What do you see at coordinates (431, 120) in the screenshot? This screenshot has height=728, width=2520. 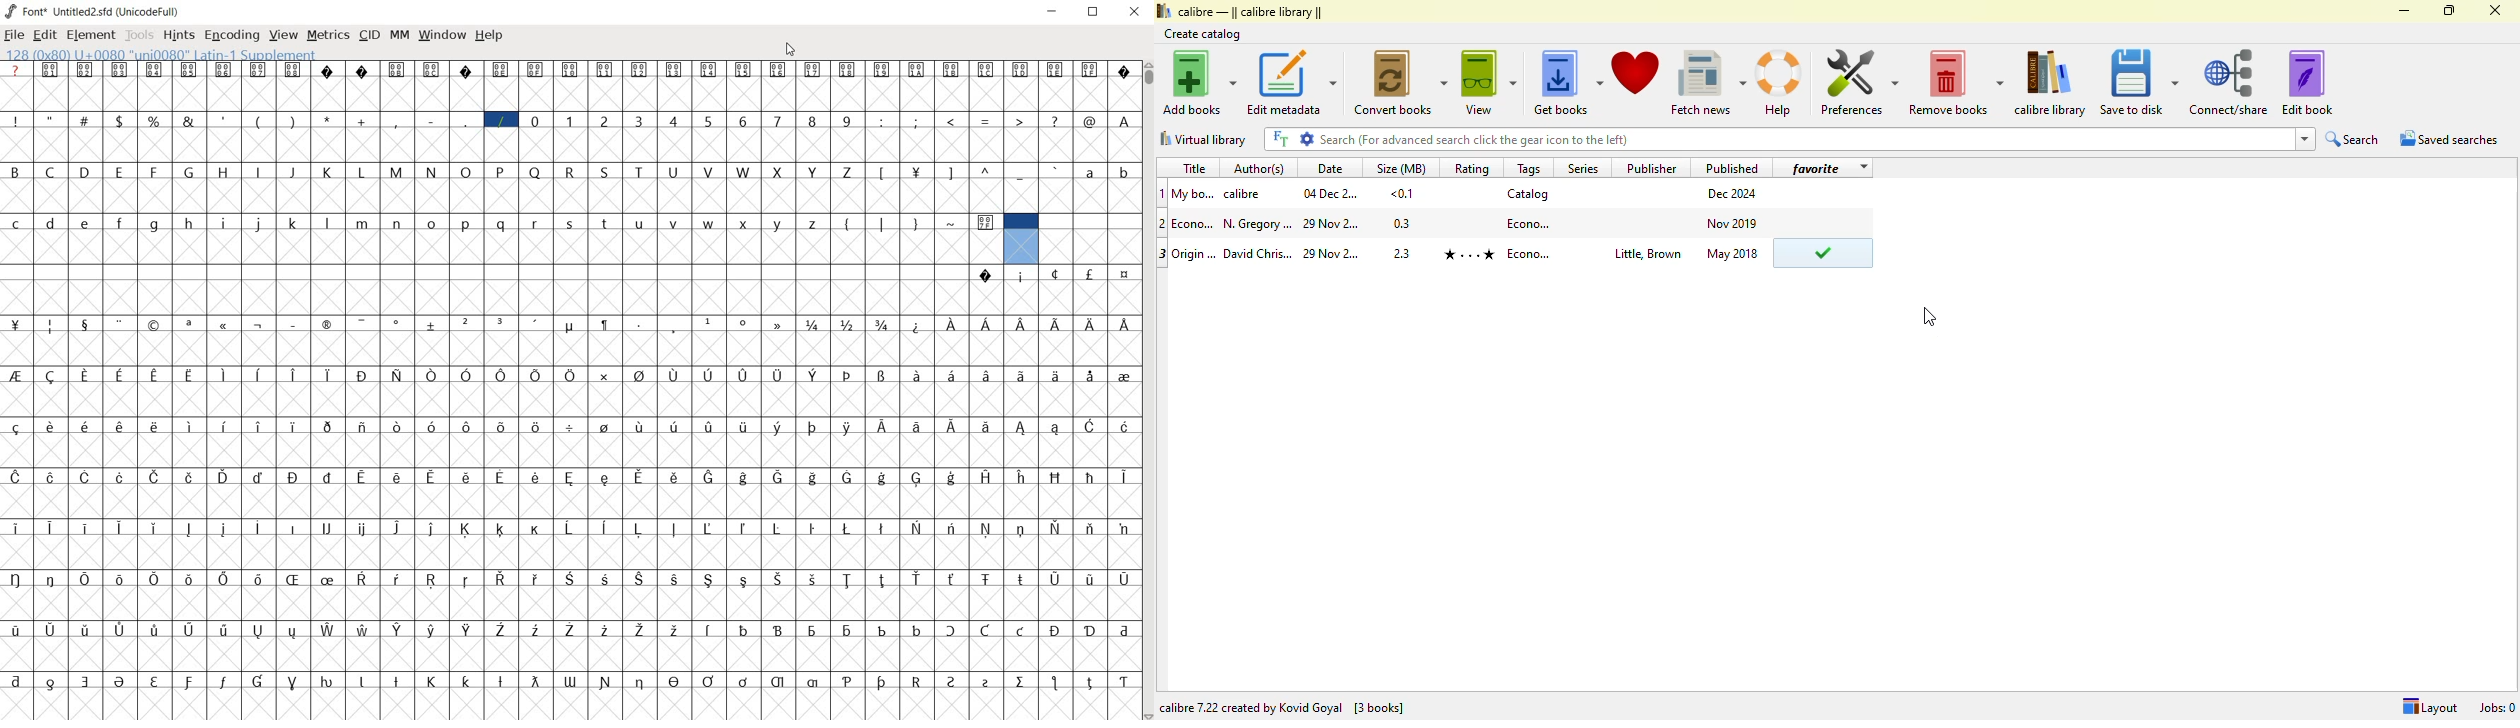 I see `-` at bounding box center [431, 120].